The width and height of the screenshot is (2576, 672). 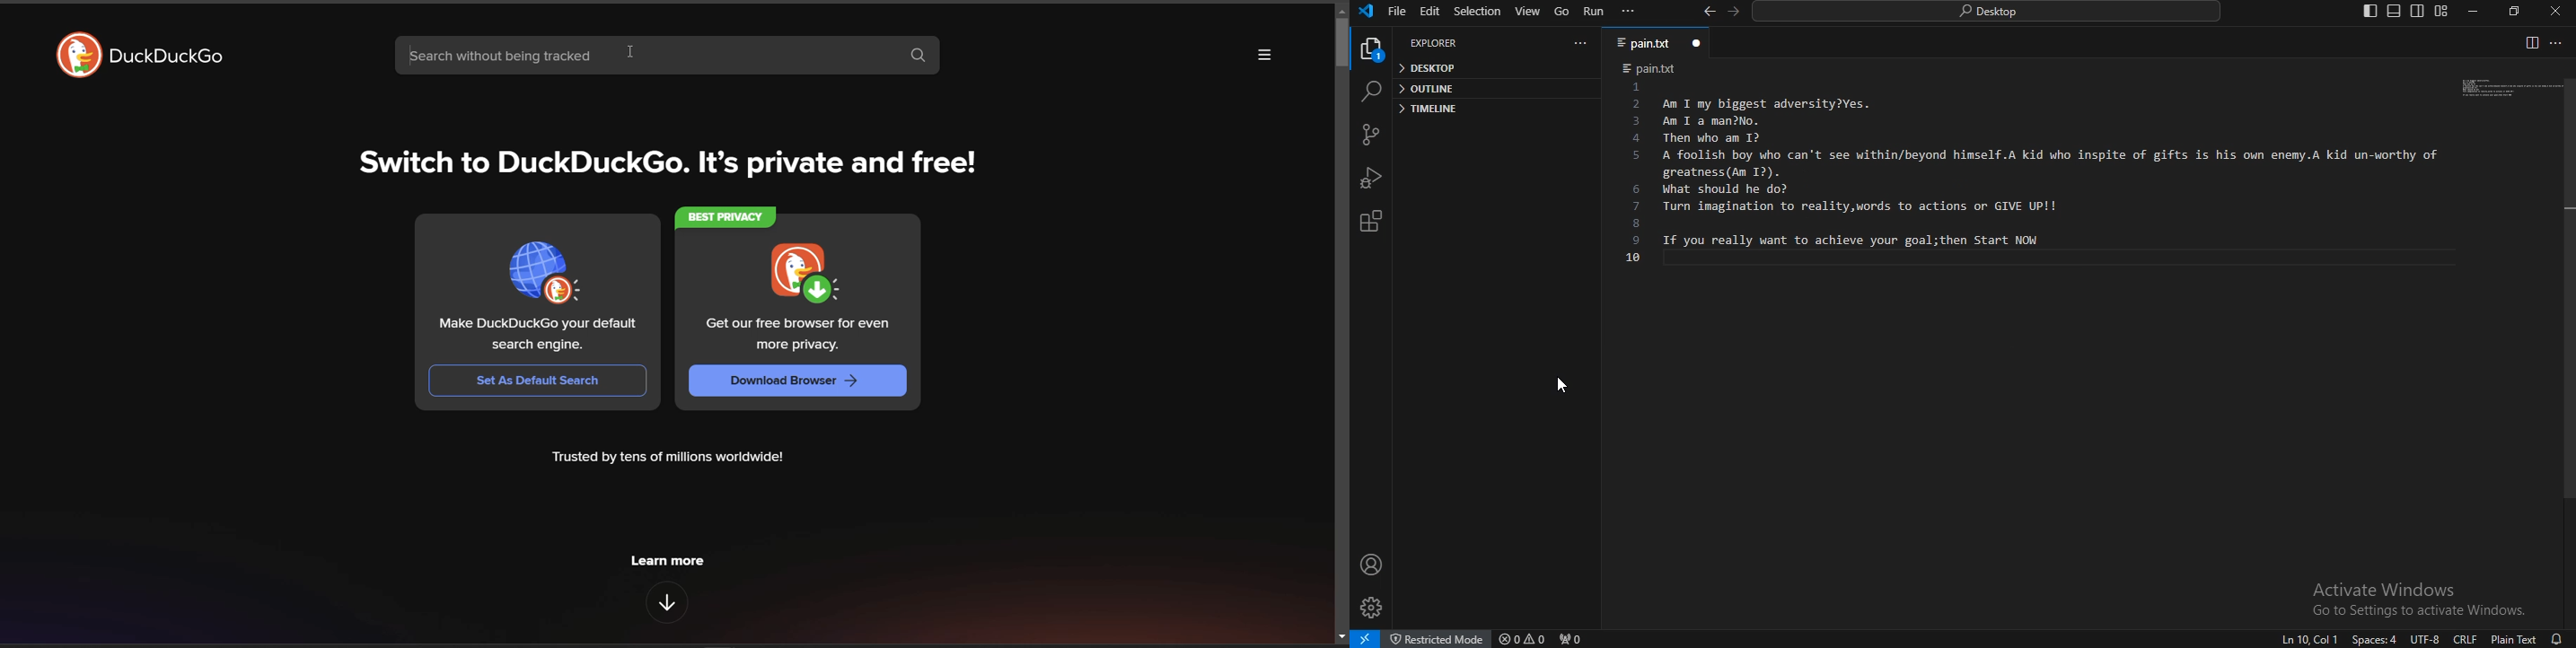 I want to click on search without being tracked, so click(x=645, y=57).